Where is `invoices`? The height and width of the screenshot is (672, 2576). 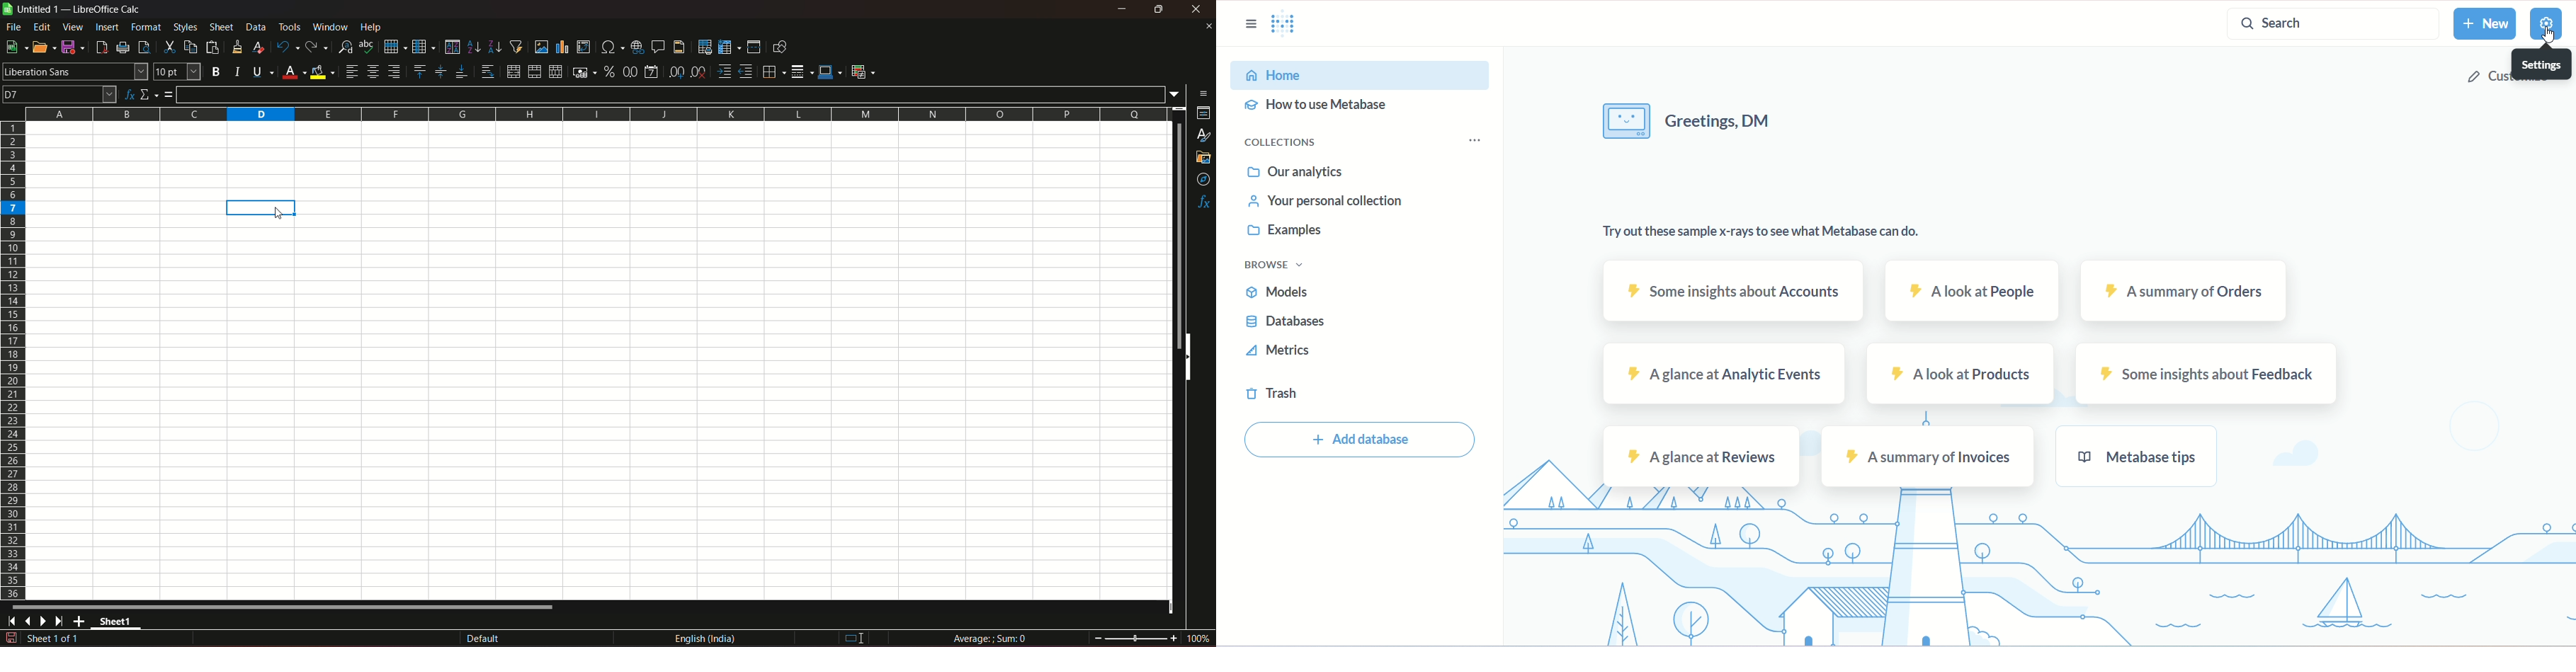
invoices is located at coordinates (1929, 457).